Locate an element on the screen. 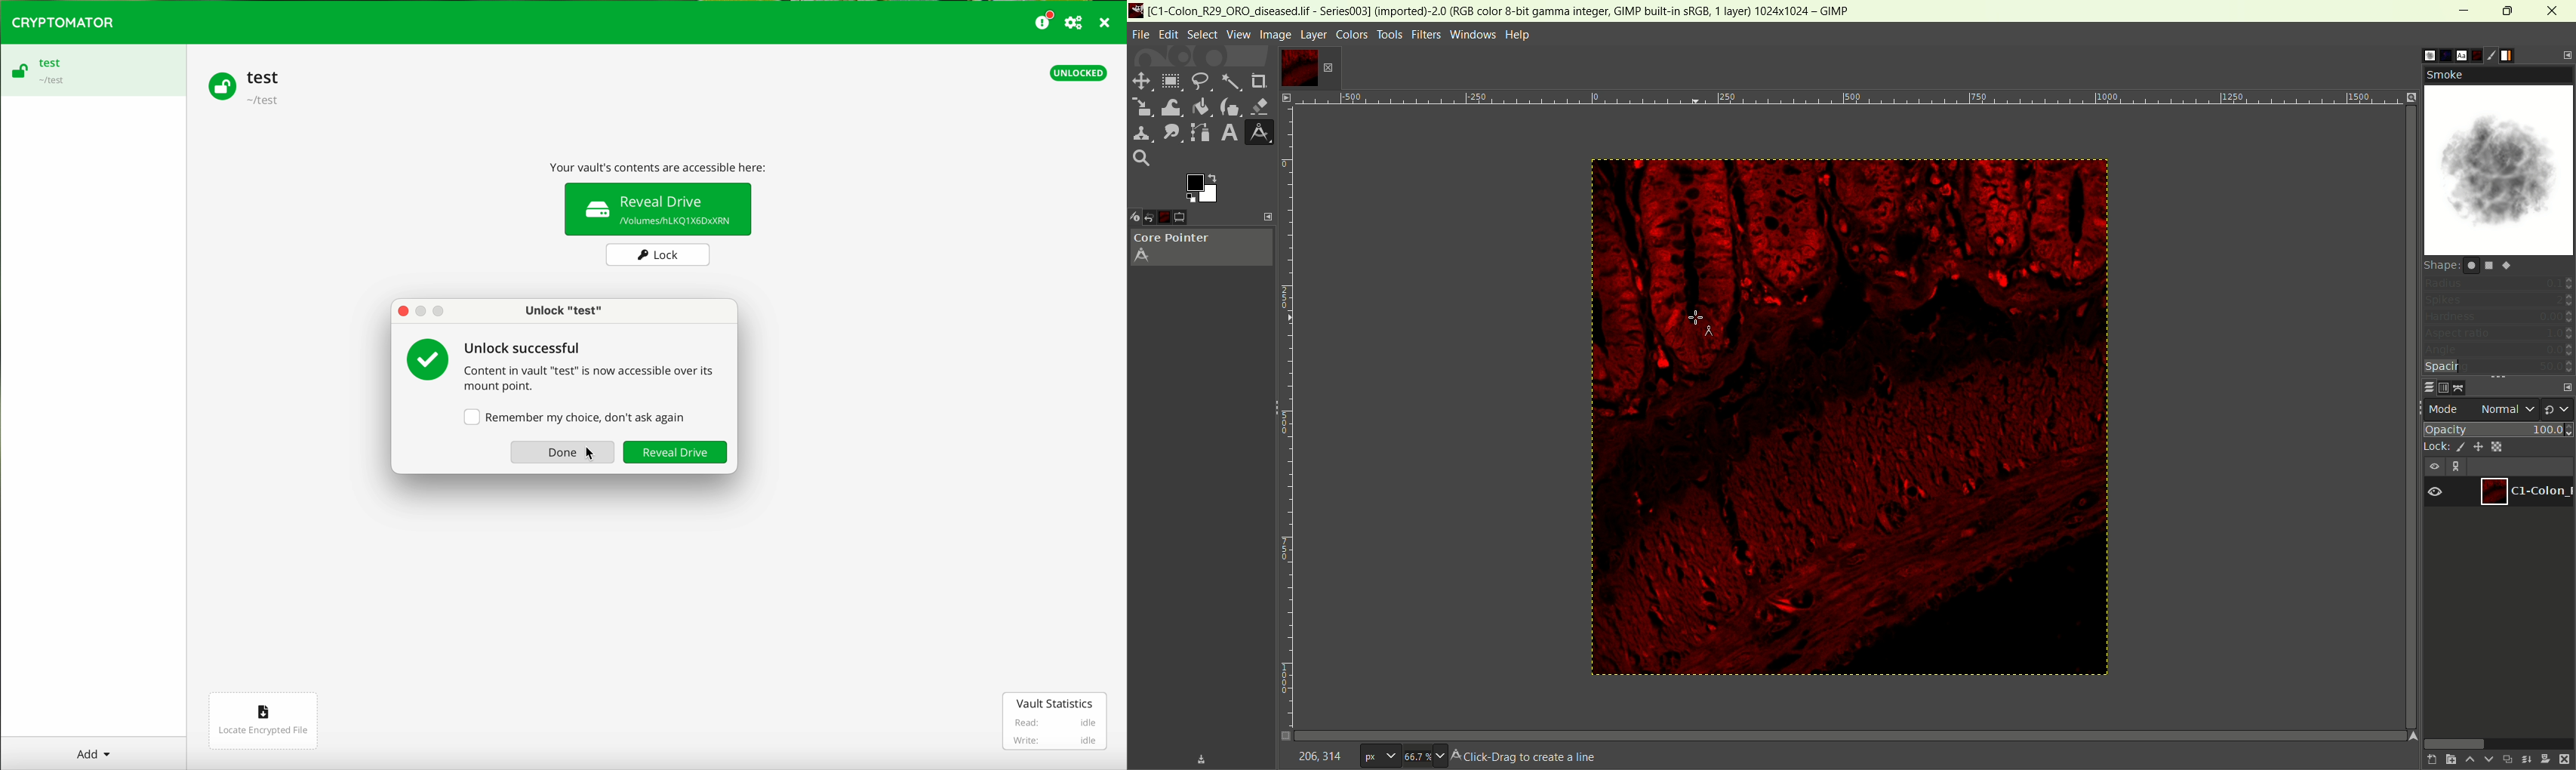 The height and width of the screenshot is (784, 2576). clone tool is located at coordinates (1140, 133).